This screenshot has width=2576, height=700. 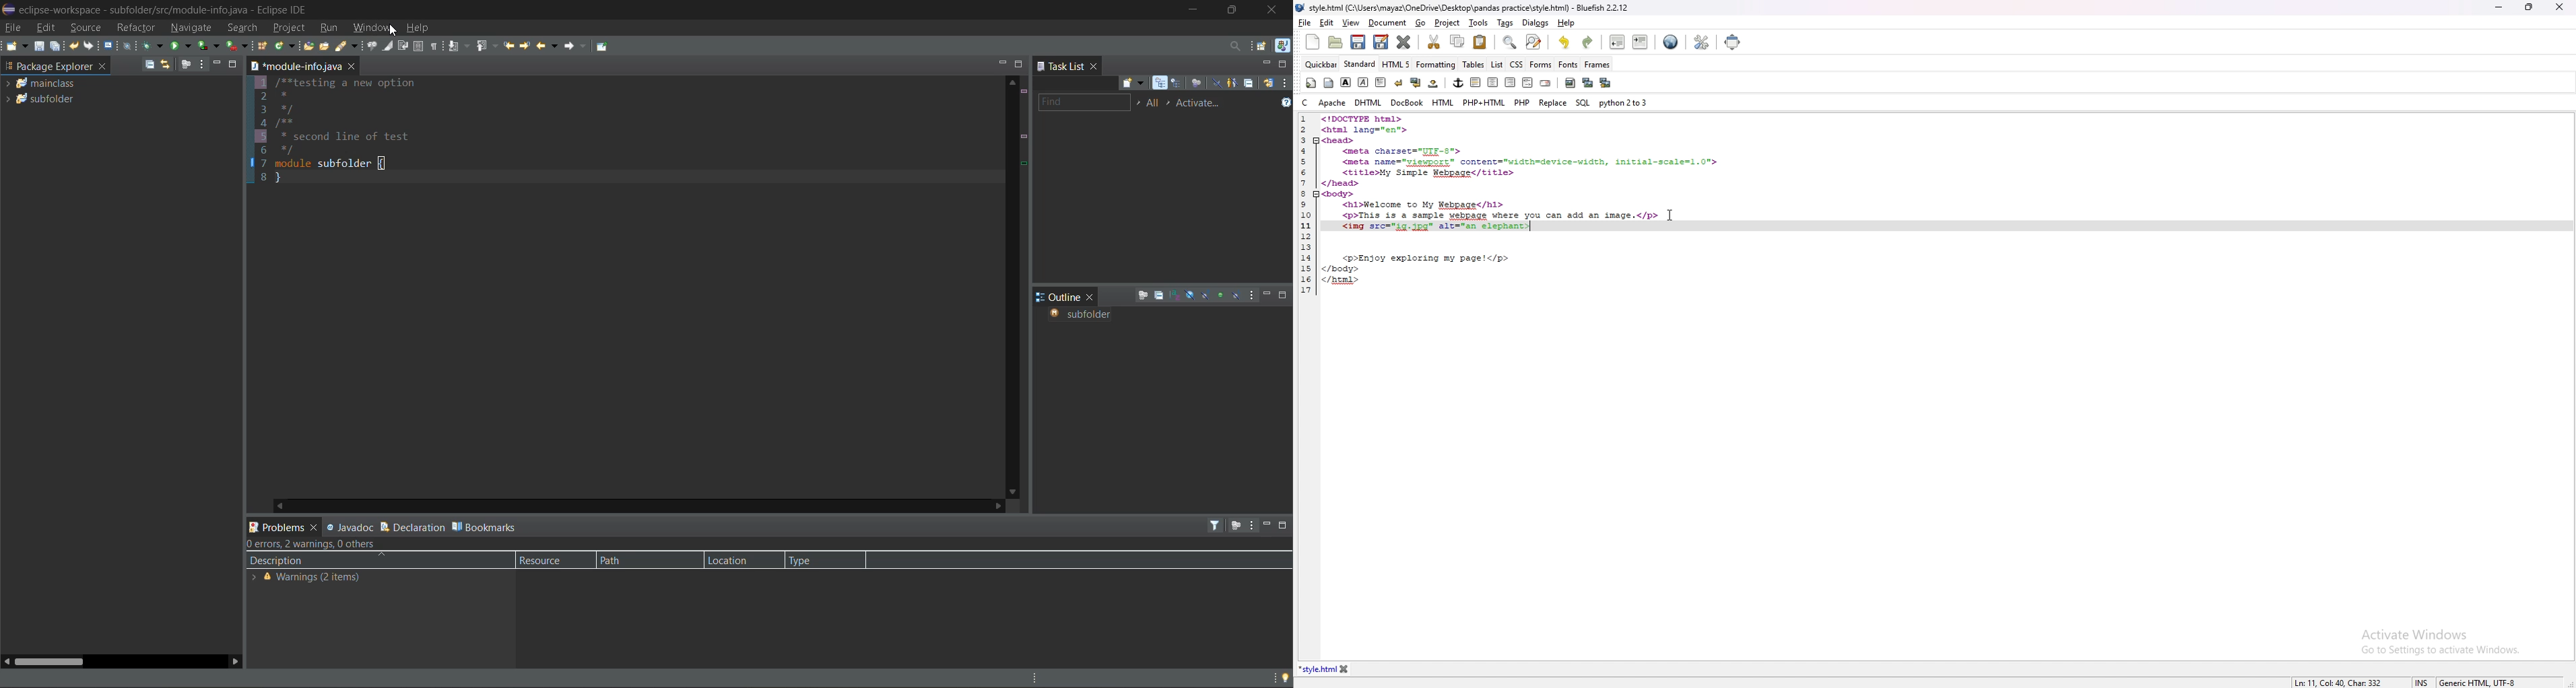 What do you see at coordinates (1335, 42) in the screenshot?
I see `open` at bounding box center [1335, 42].